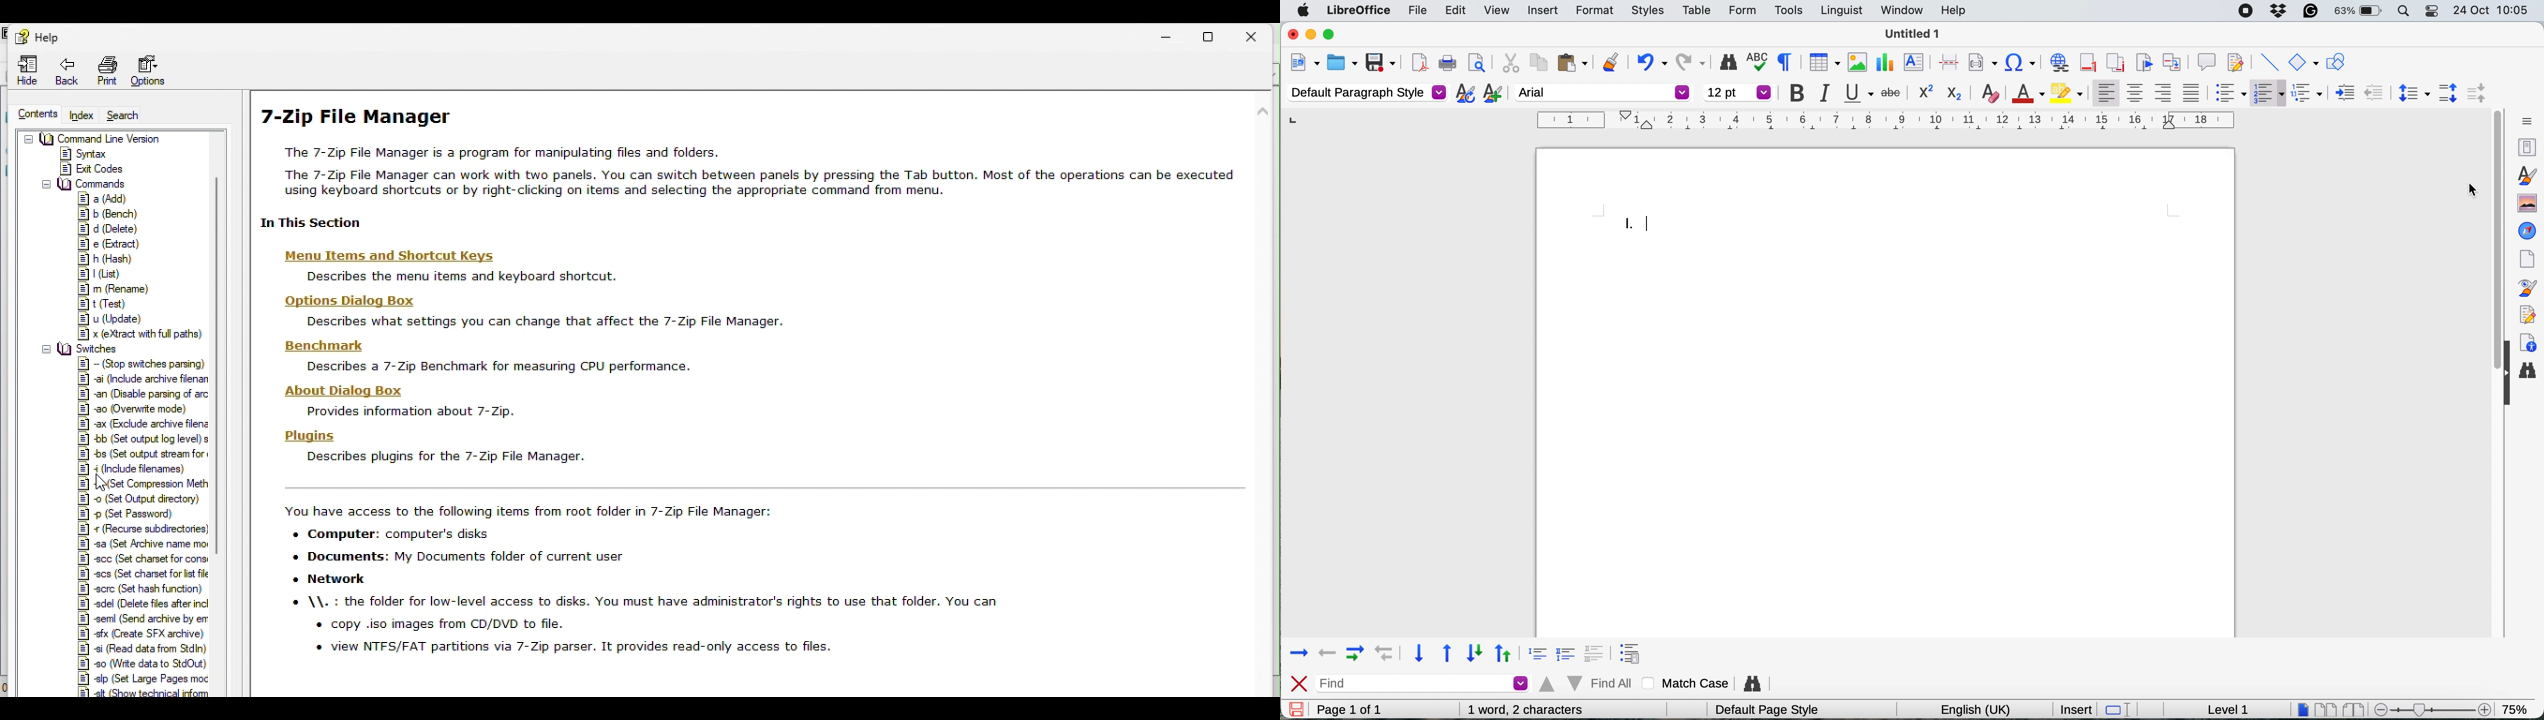  What do you see at coordinates (541, 321) in the screenshot?
I see `description text` at bounding box center [541, 321].